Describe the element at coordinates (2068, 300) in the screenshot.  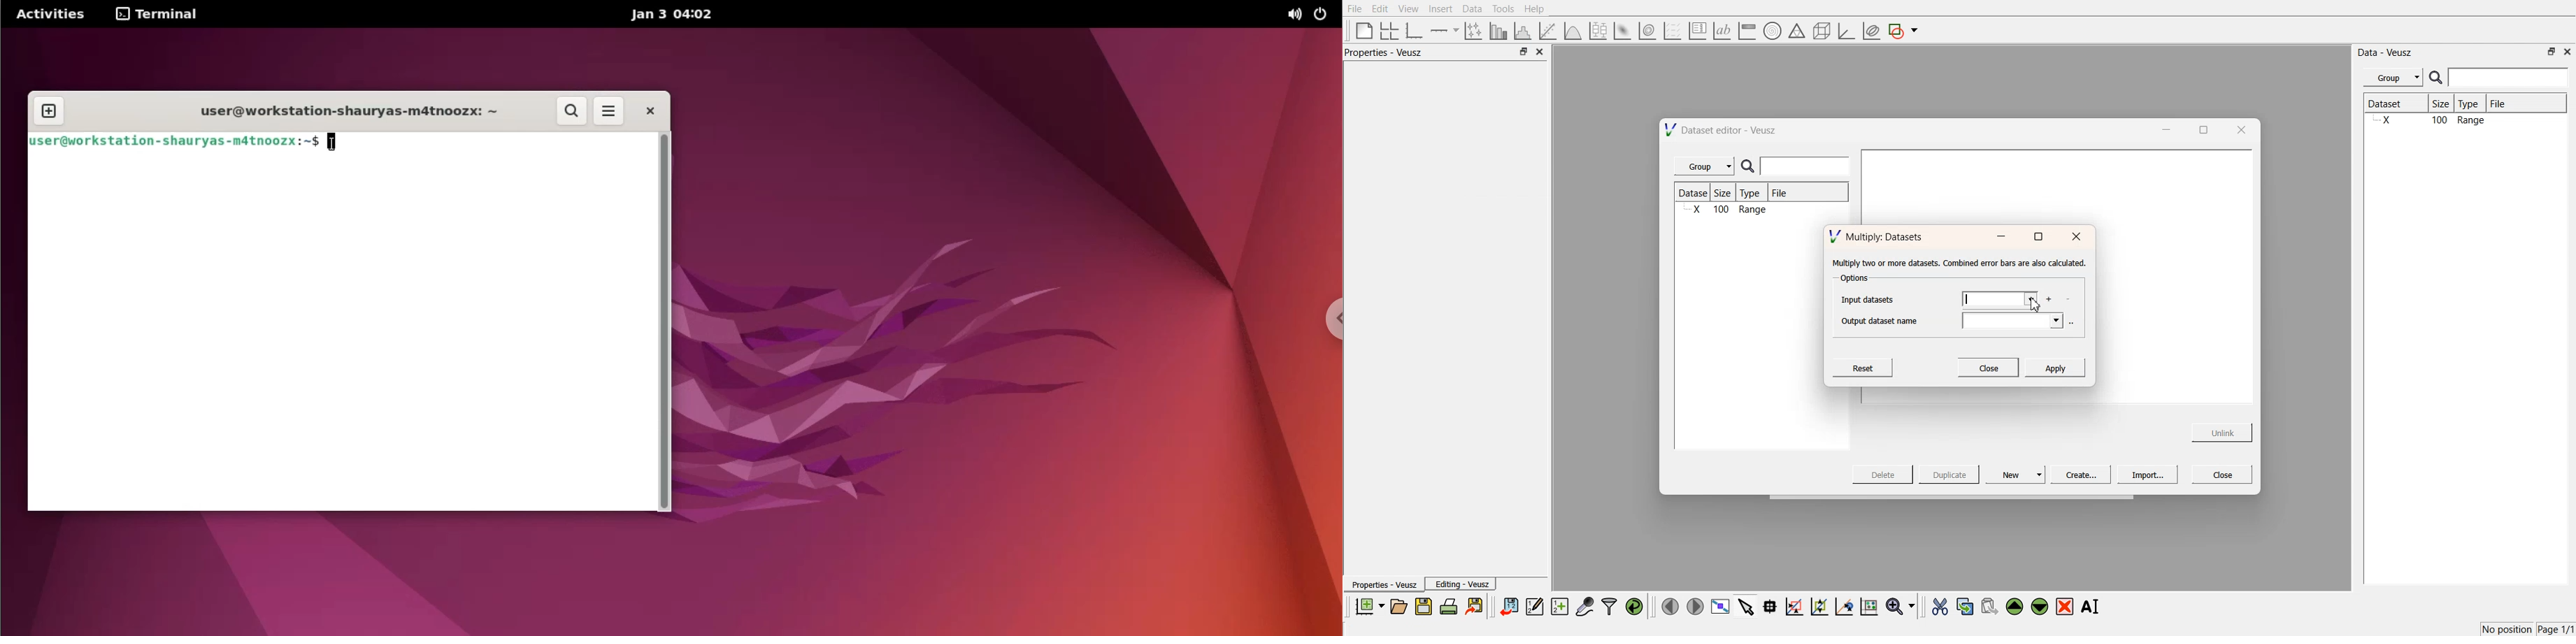
I see `delete datasets` at that location.